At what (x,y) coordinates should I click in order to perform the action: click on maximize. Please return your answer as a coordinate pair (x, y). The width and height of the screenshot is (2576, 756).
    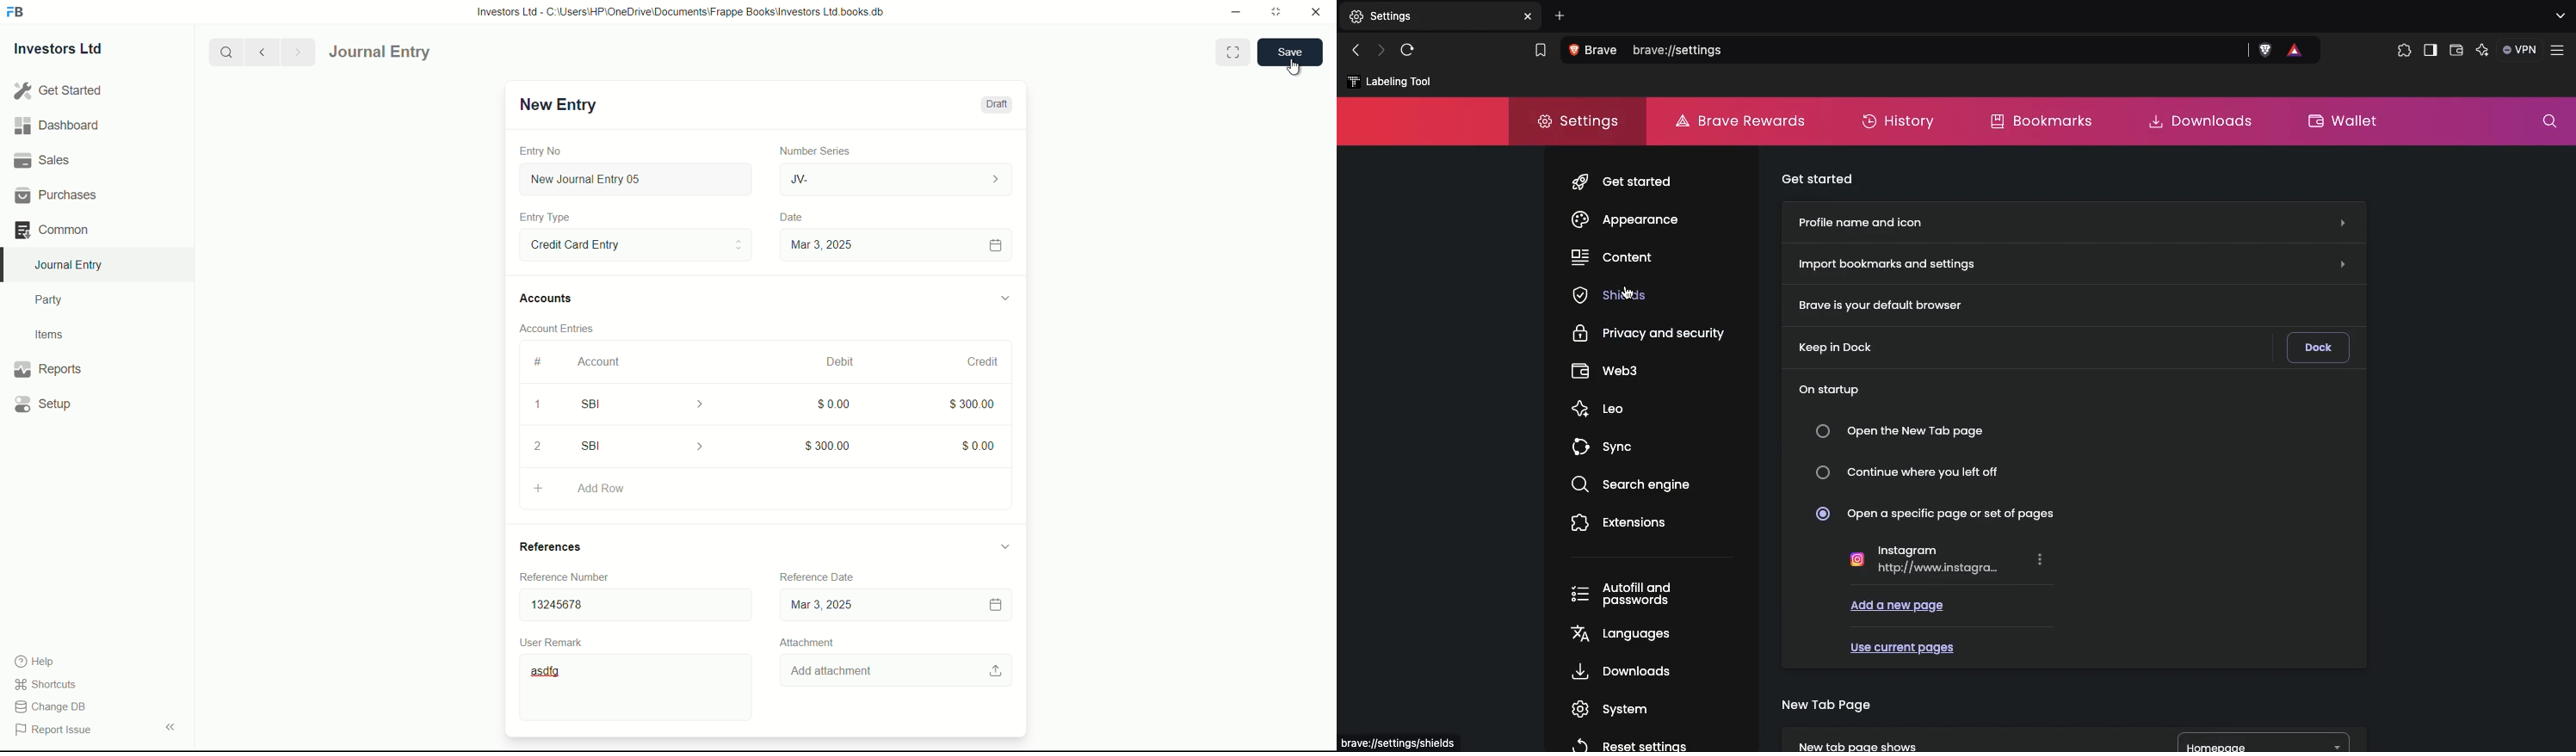
    Looking at the image, I should click on (1276, 10).